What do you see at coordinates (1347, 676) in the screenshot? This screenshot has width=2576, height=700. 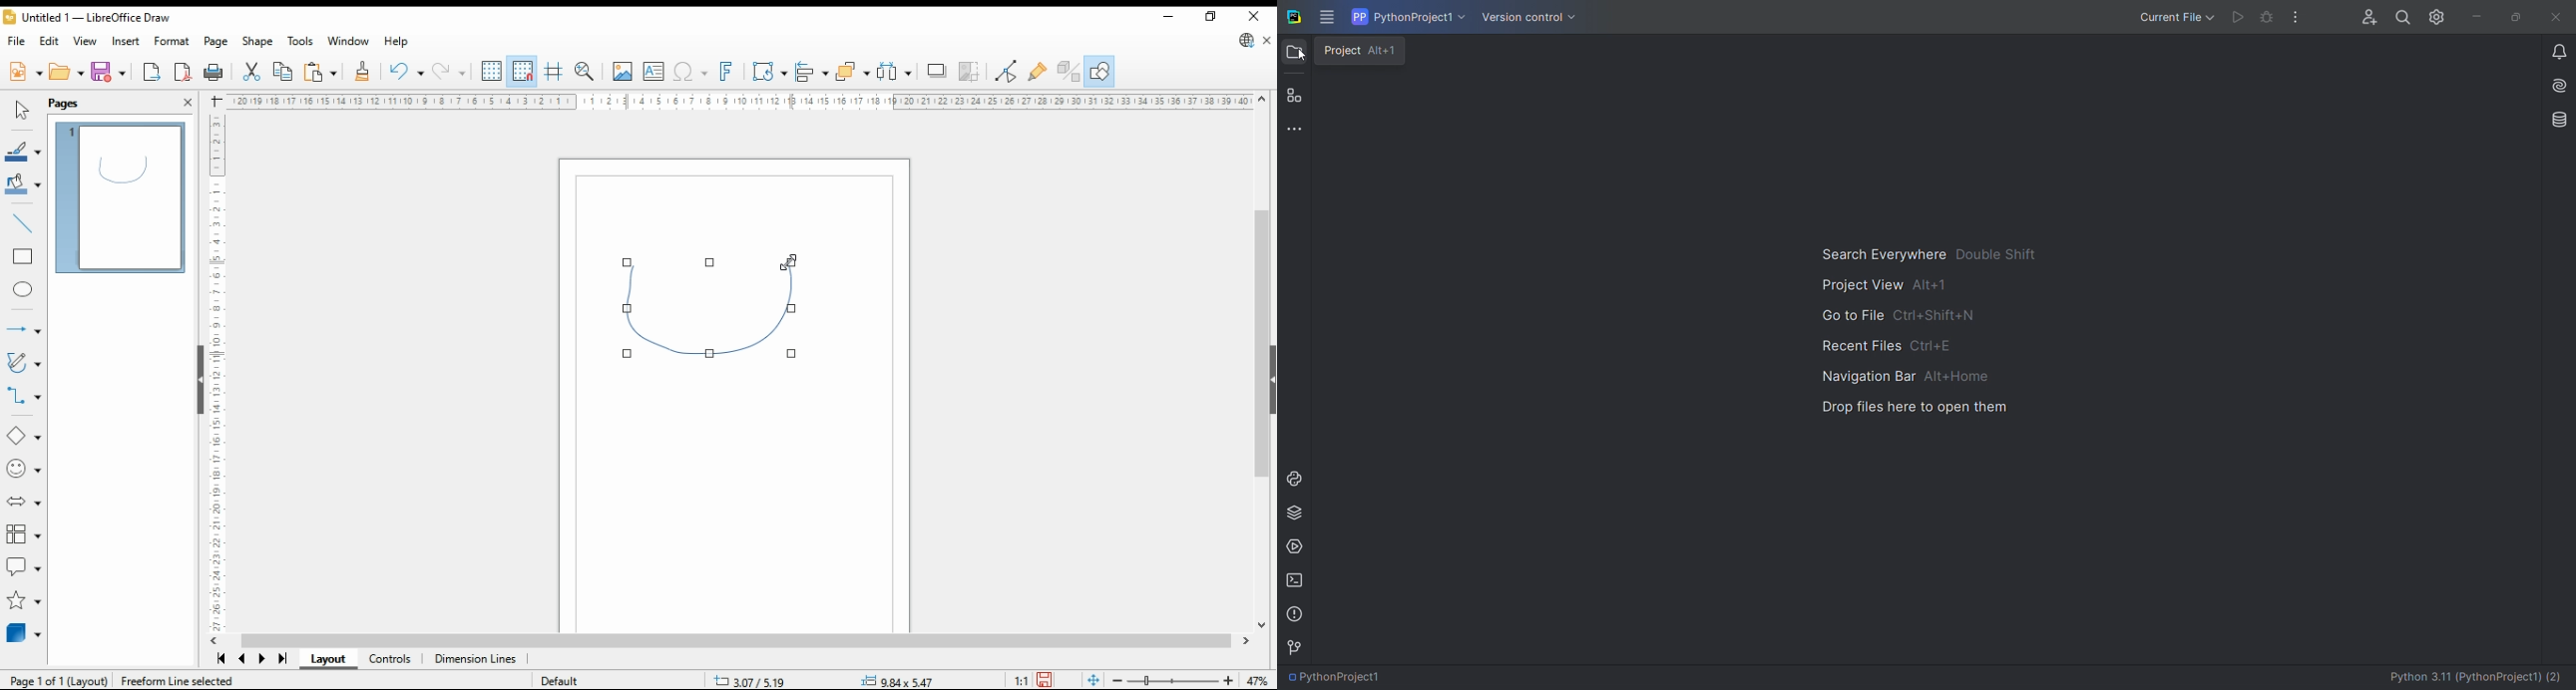 I see `PythonProject1` at bounding box center [1347, 676].